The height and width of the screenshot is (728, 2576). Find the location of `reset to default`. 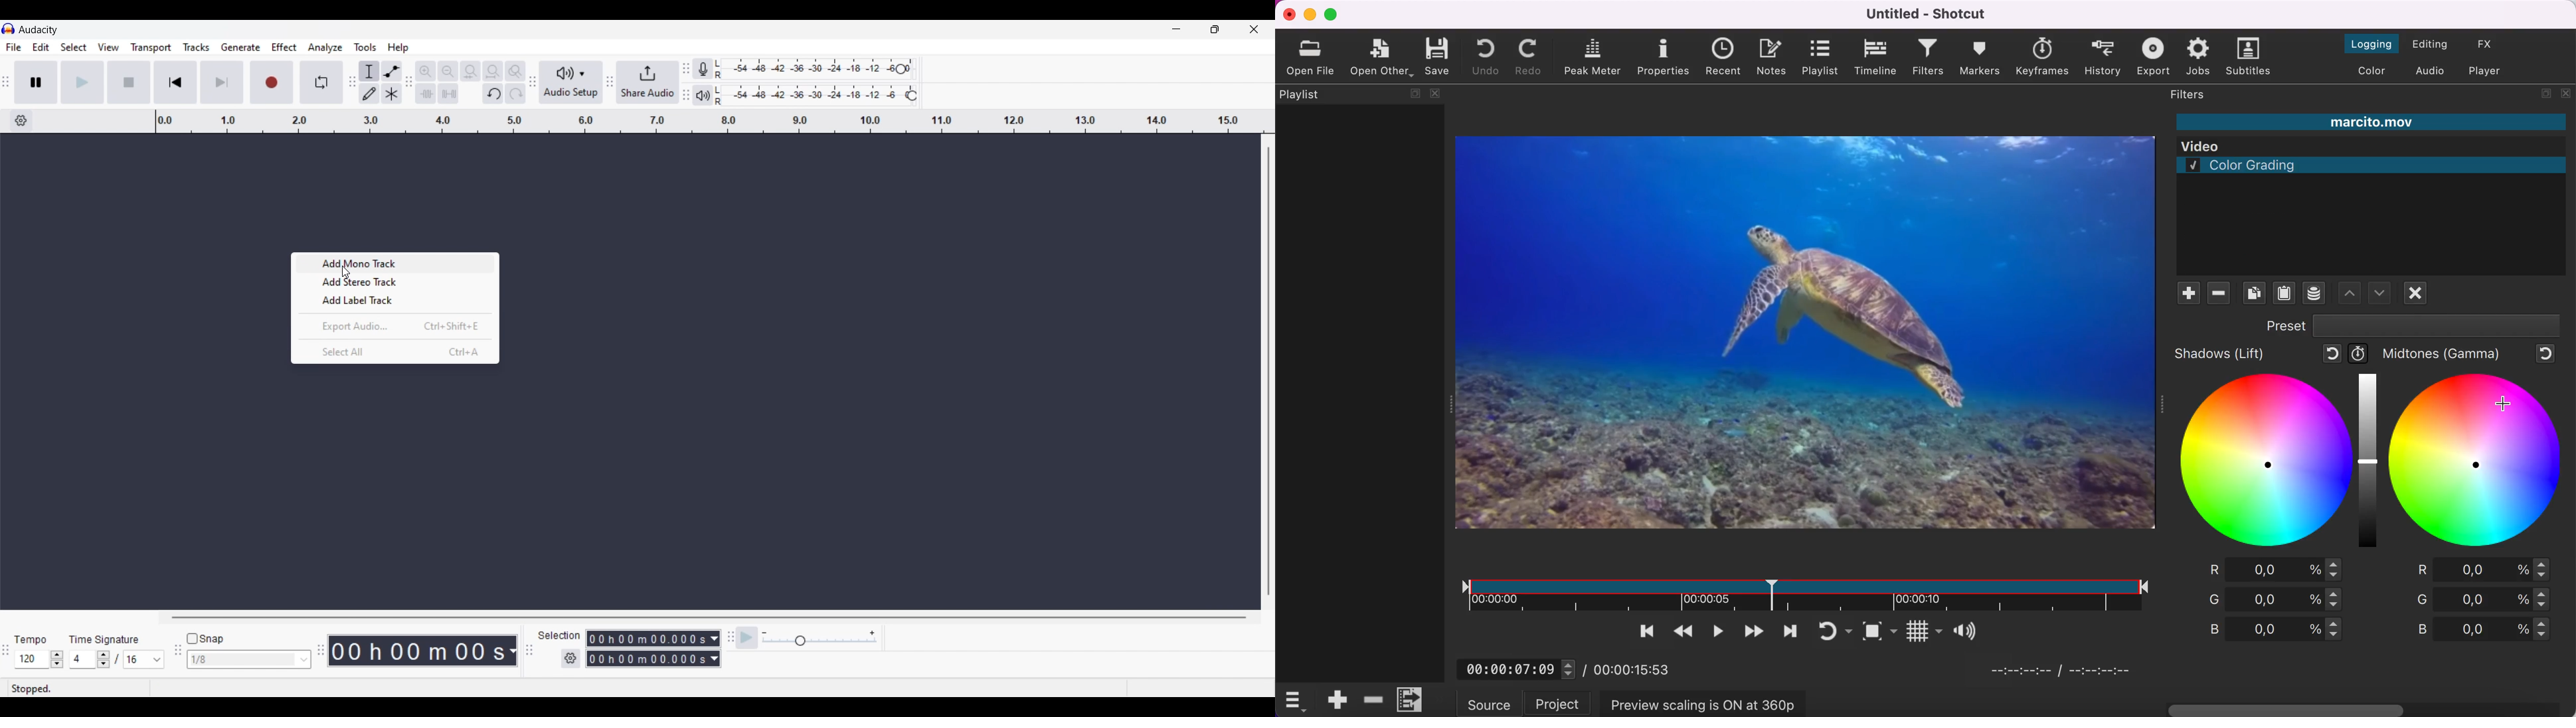

reset to default is located at coordinates (2550, 354).